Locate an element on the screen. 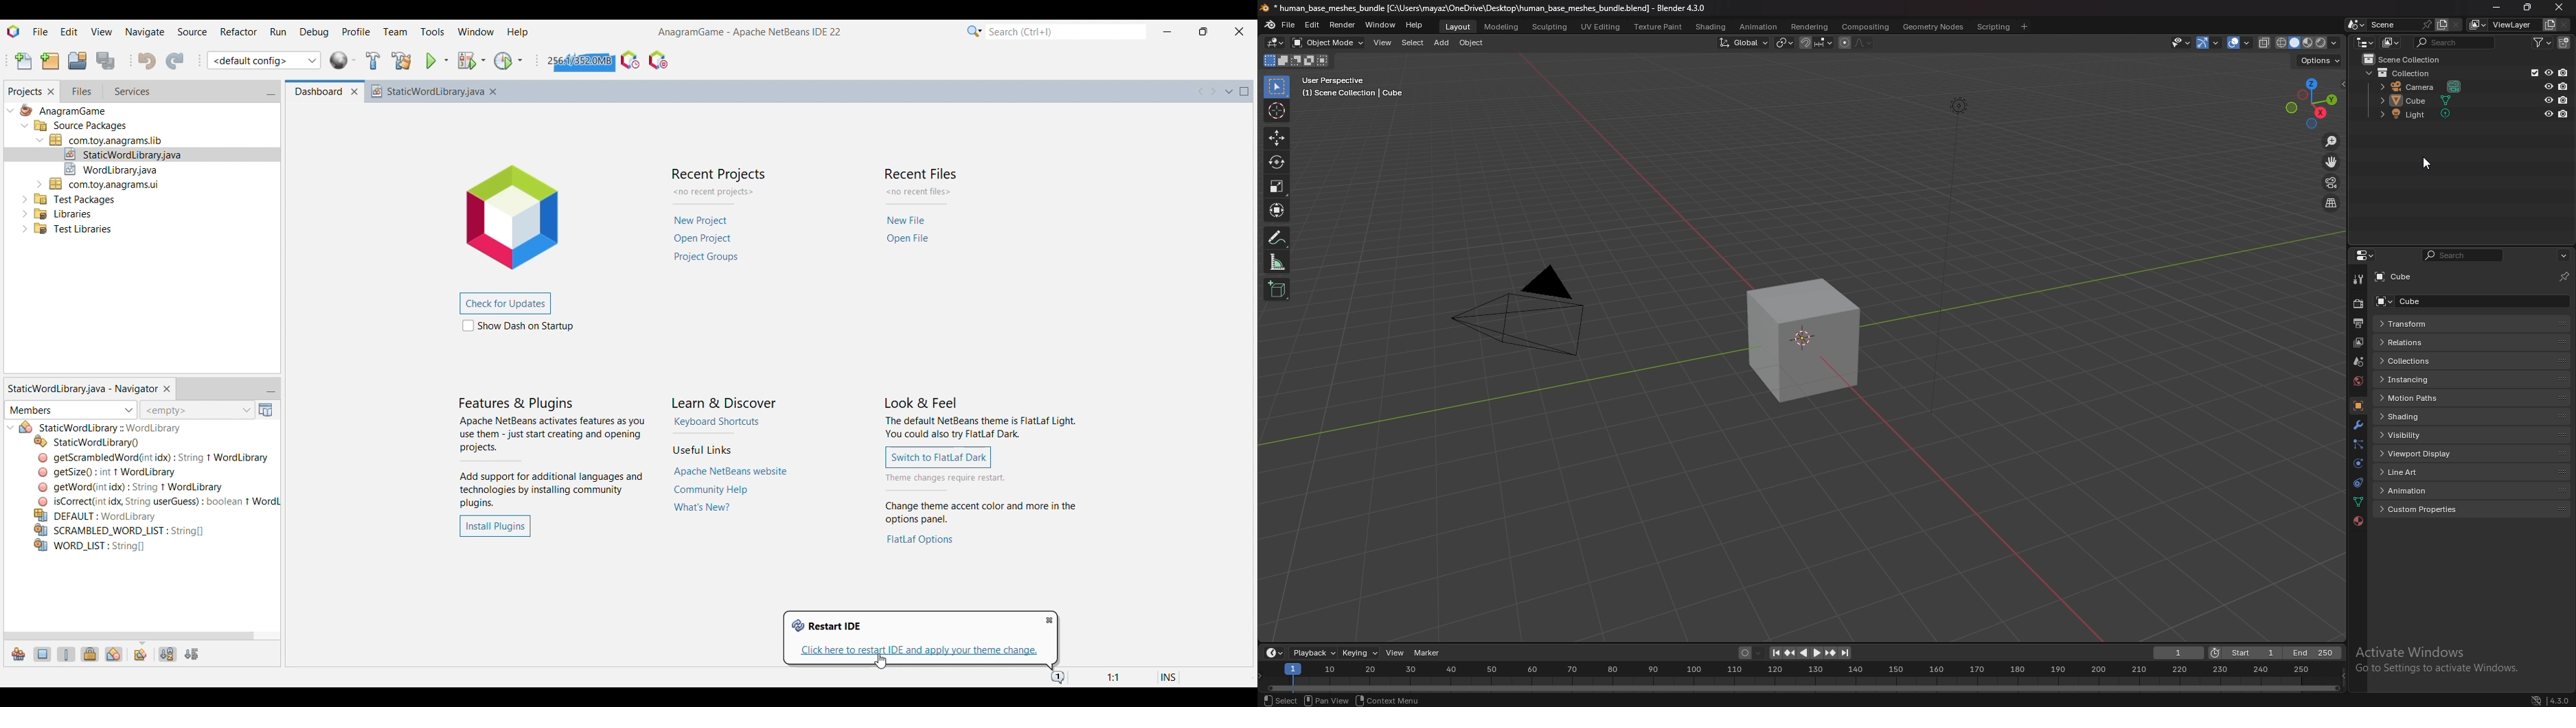  jump to keyframe is located at coordinates (1831, 653).